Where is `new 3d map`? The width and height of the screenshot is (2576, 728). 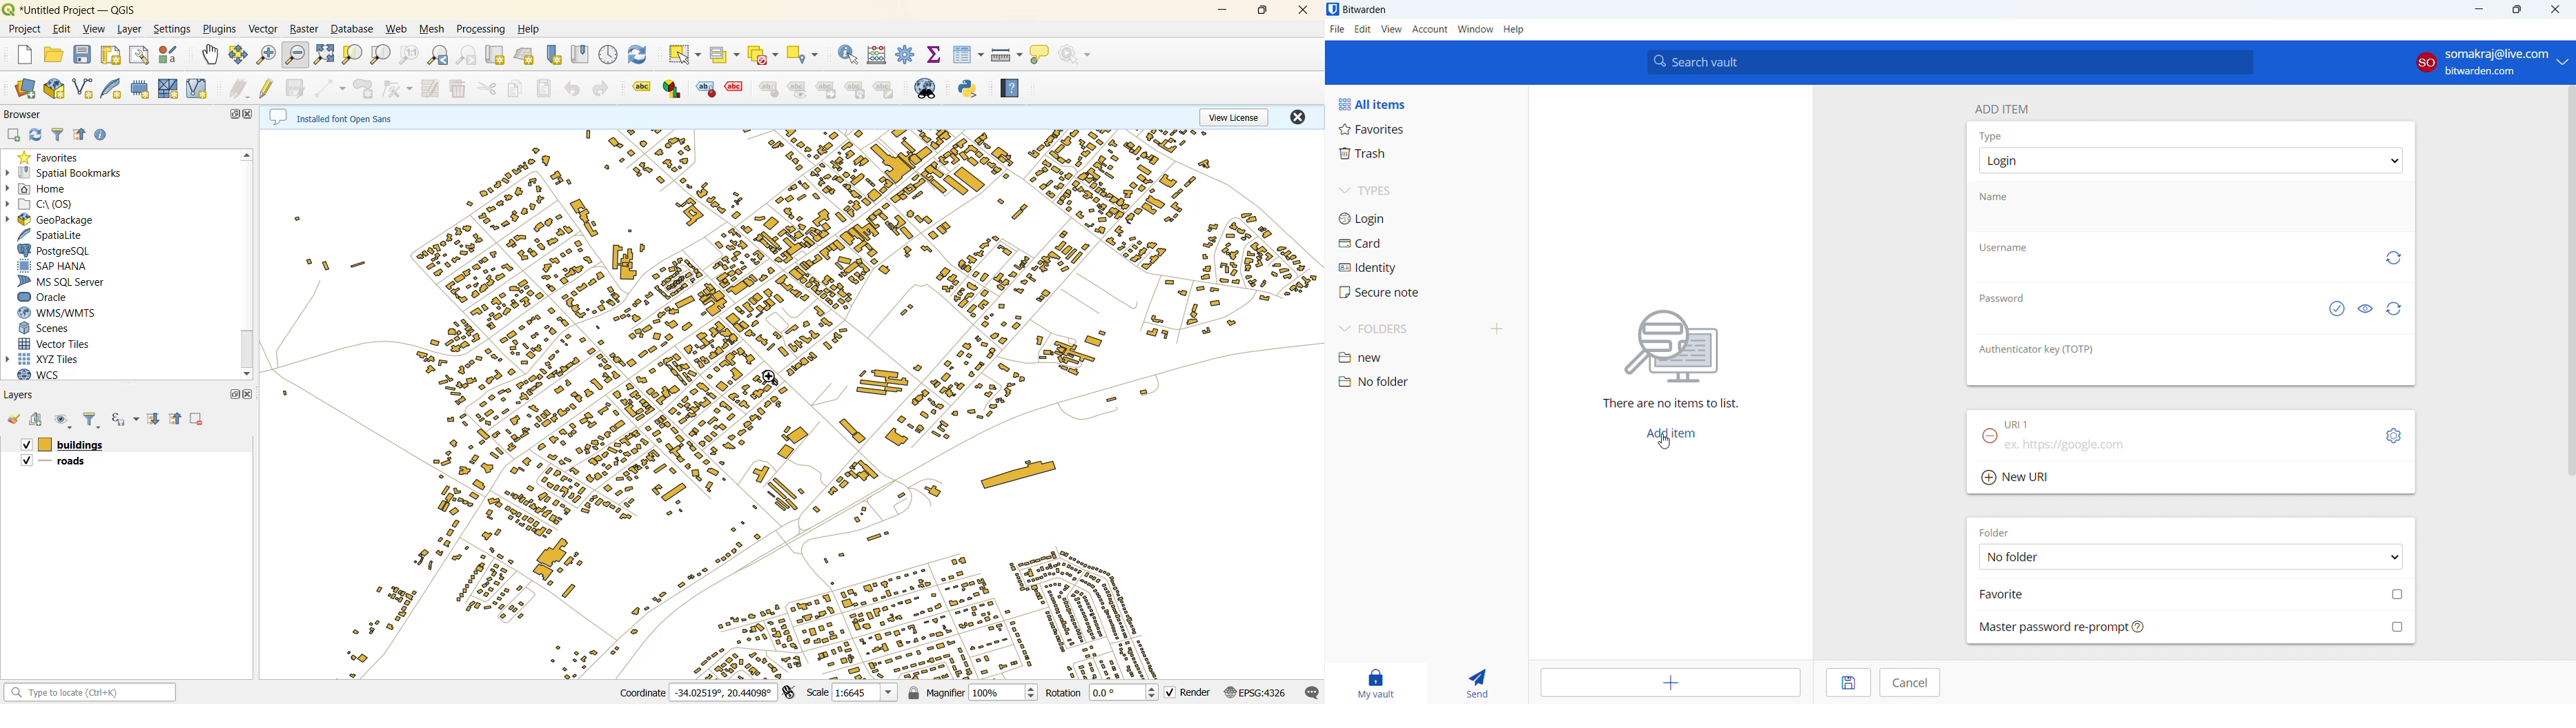
new 3d map is located at coordinates (527, 57).